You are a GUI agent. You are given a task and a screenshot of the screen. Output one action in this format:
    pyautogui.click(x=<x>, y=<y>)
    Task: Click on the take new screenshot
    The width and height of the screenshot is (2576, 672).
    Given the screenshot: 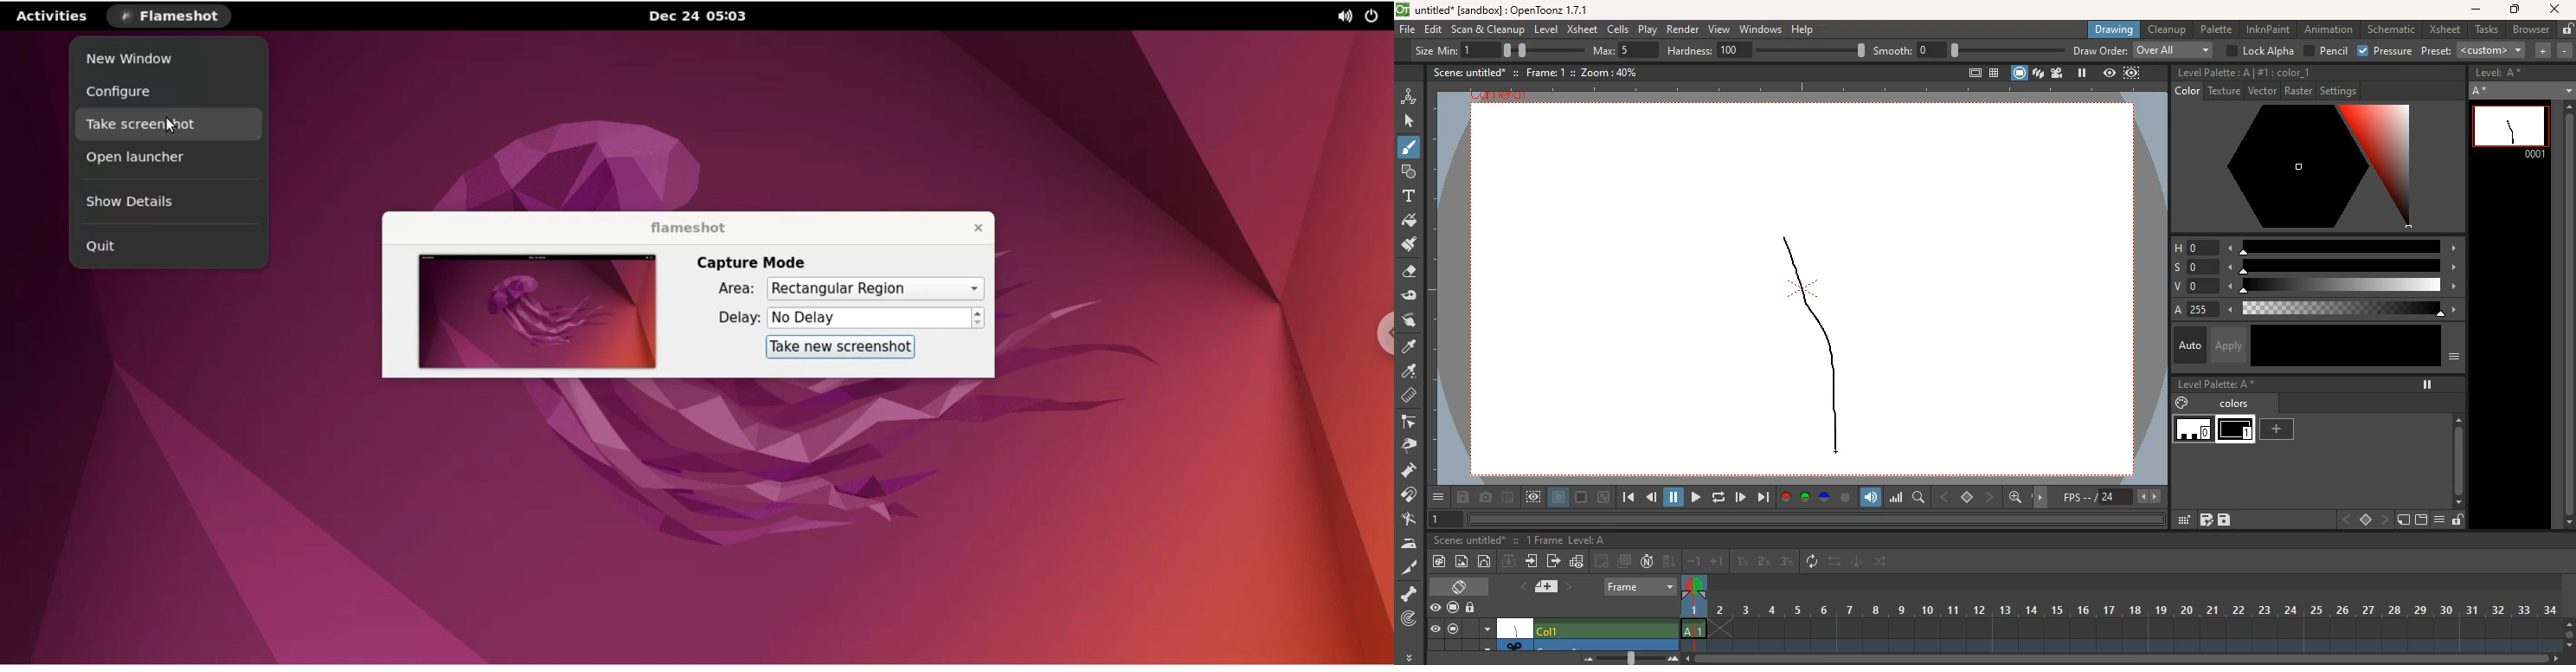 What is the action you would take?
    pyautogui.click(x=838, y=347)
    